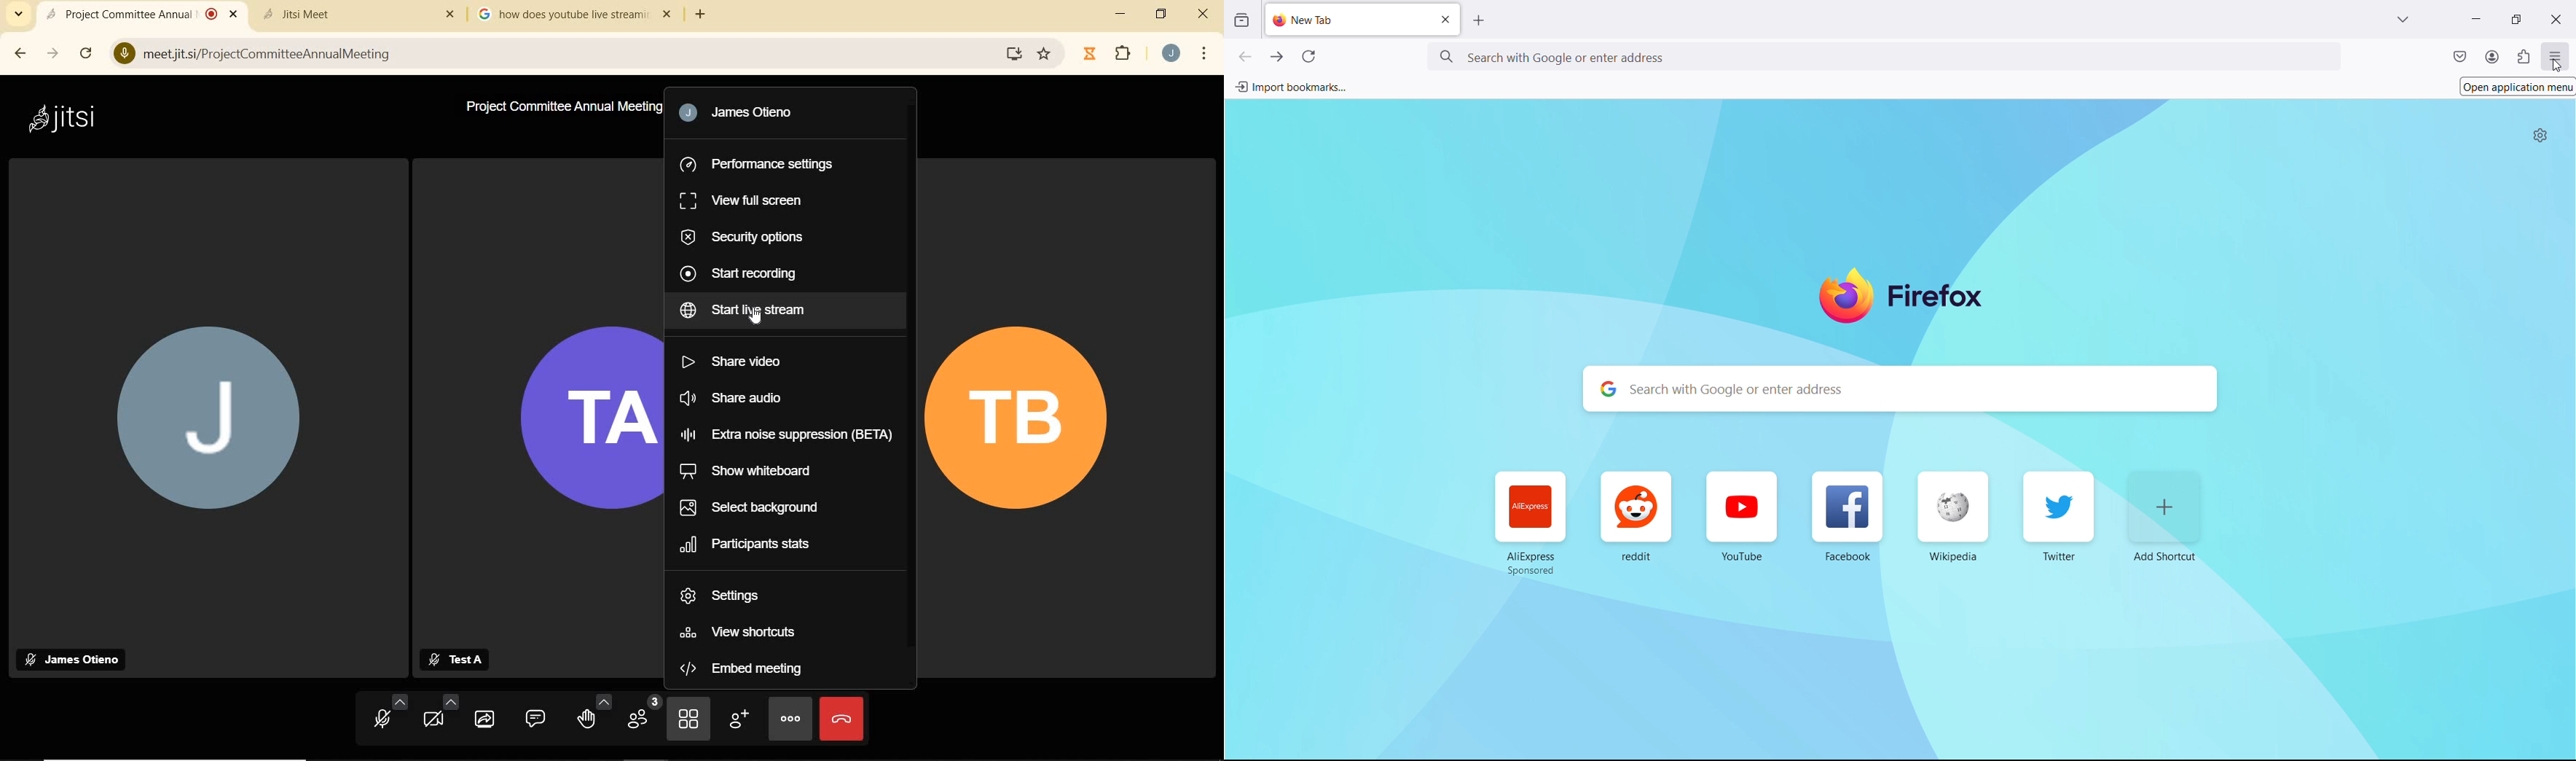 Image resolution: width=2576 pixels, height=784 pixels. What do you see at coordinates (440, 714) in the screenshot?
I see `camera` at bounding box center [440, 714].